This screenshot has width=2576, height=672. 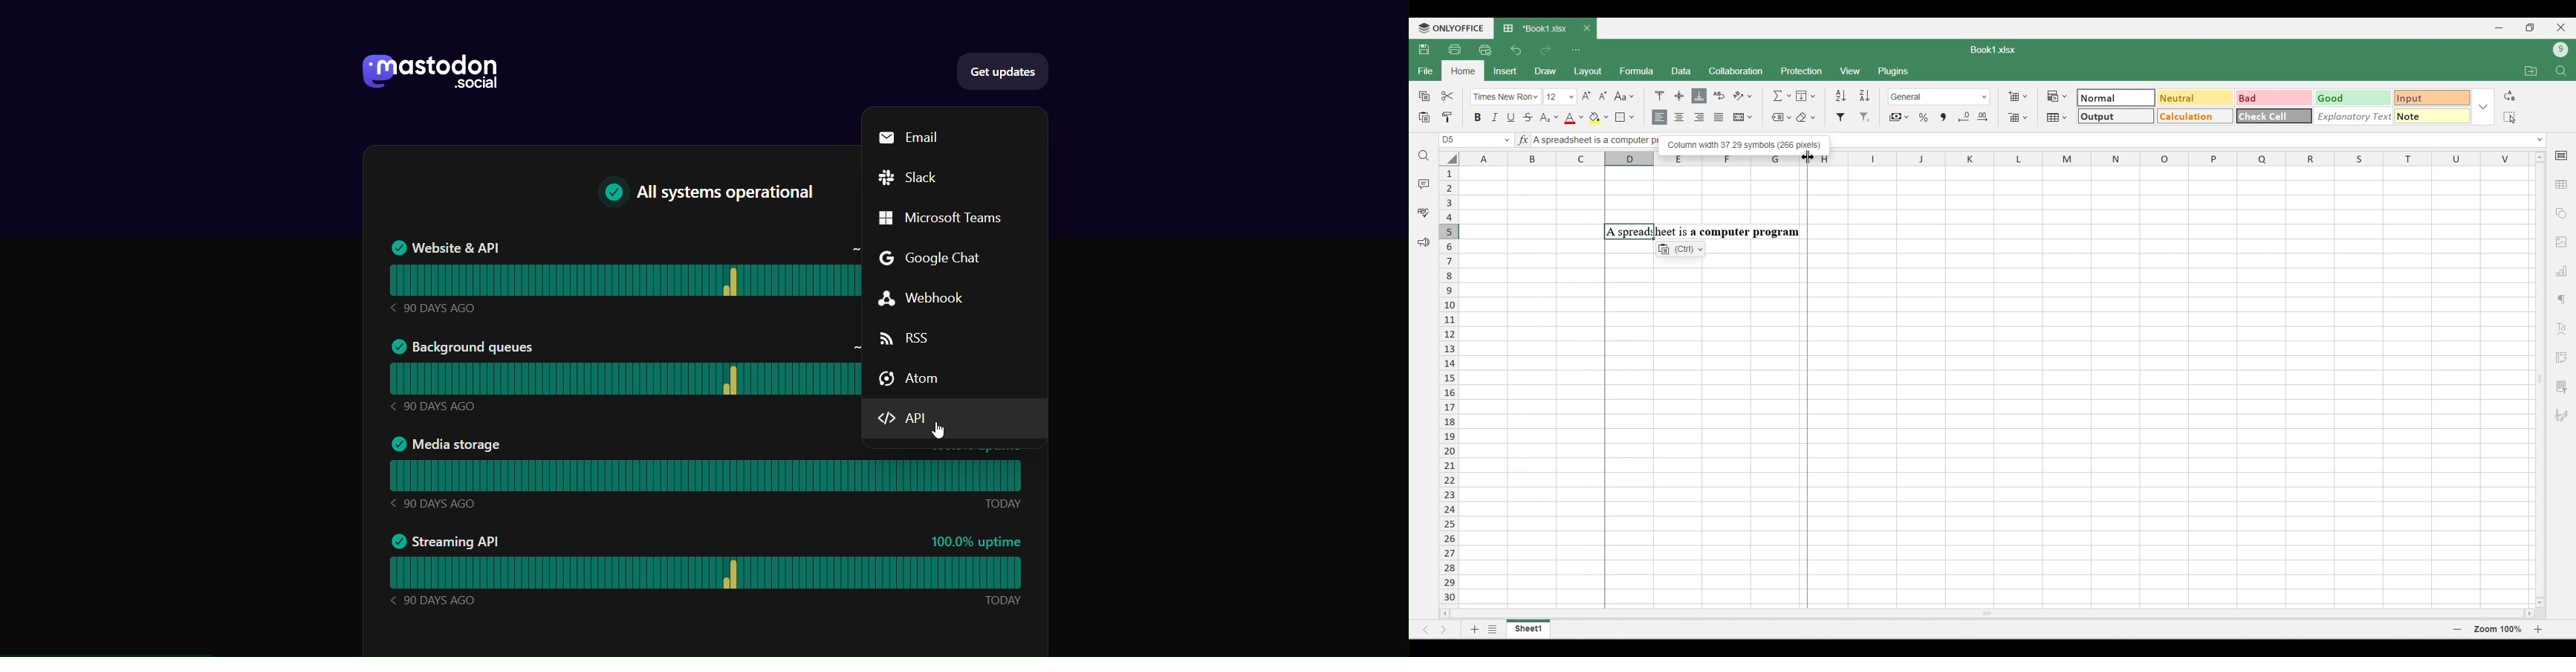 What do you see at coordinates (2510, 96) in the screenshot?
I see `Replace` at bounding box center [2510, 96].